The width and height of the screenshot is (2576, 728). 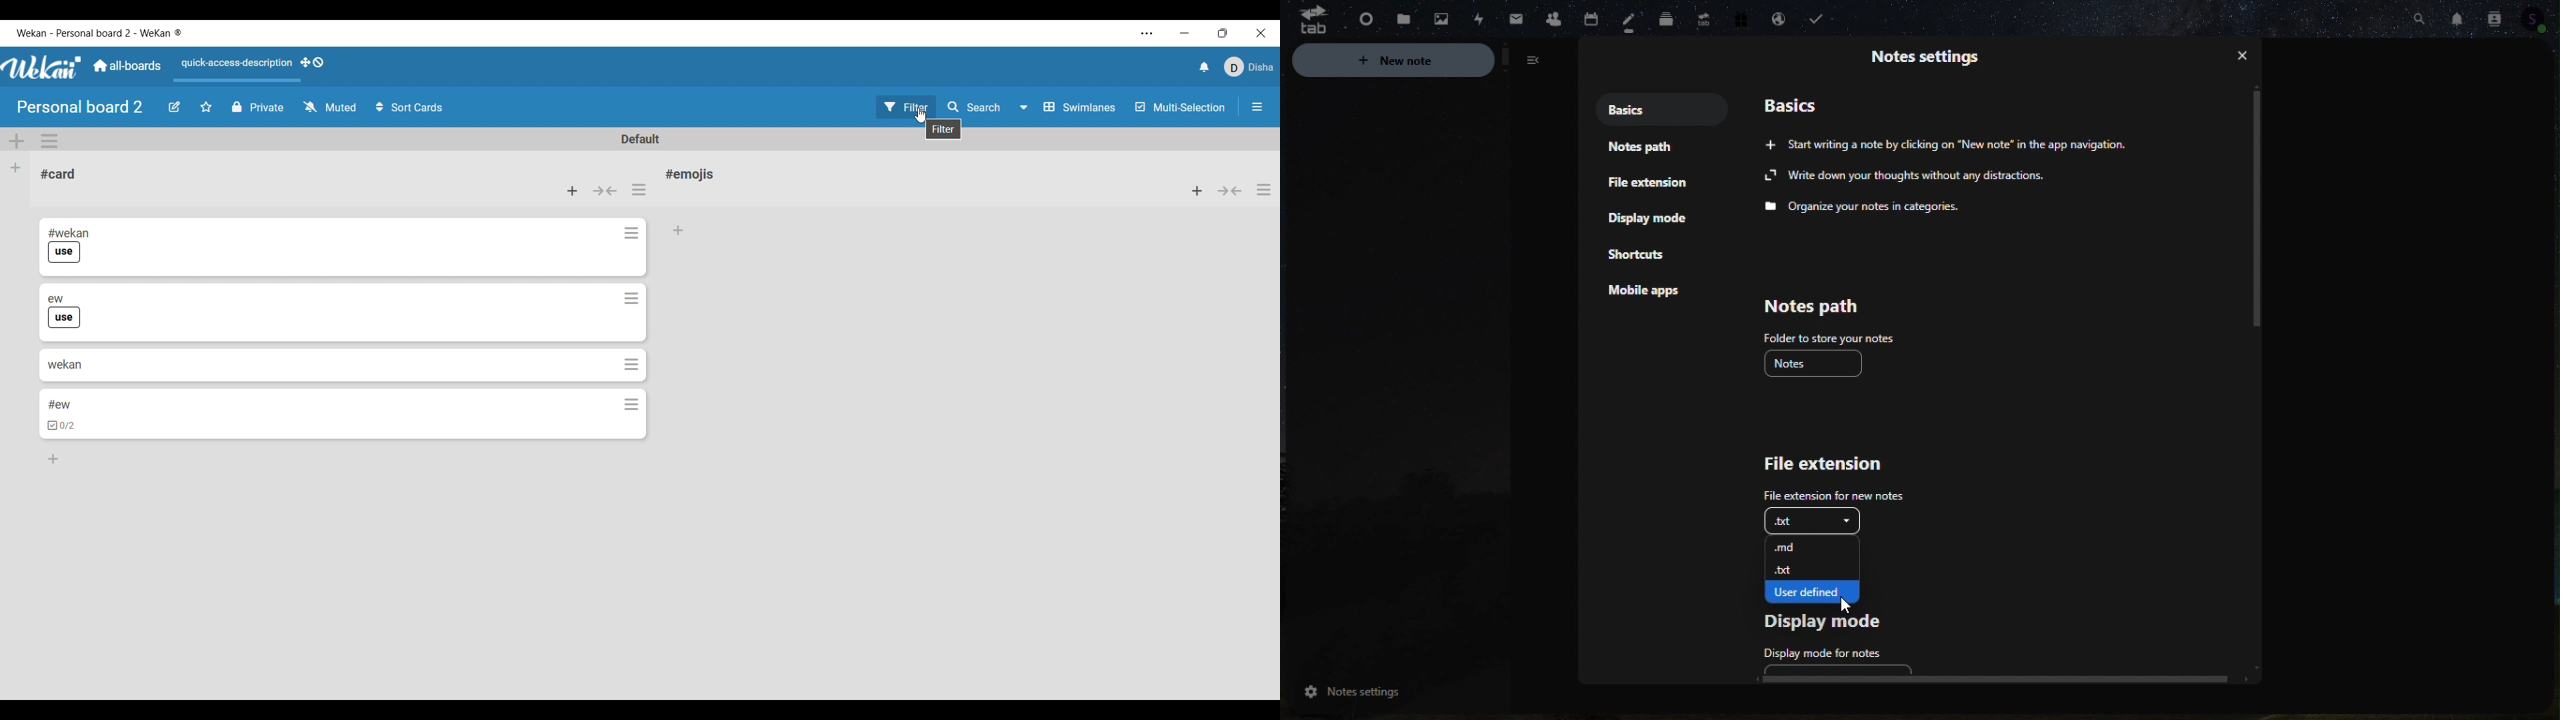 I want to click on Display mode, so click(x=1657, y=221).